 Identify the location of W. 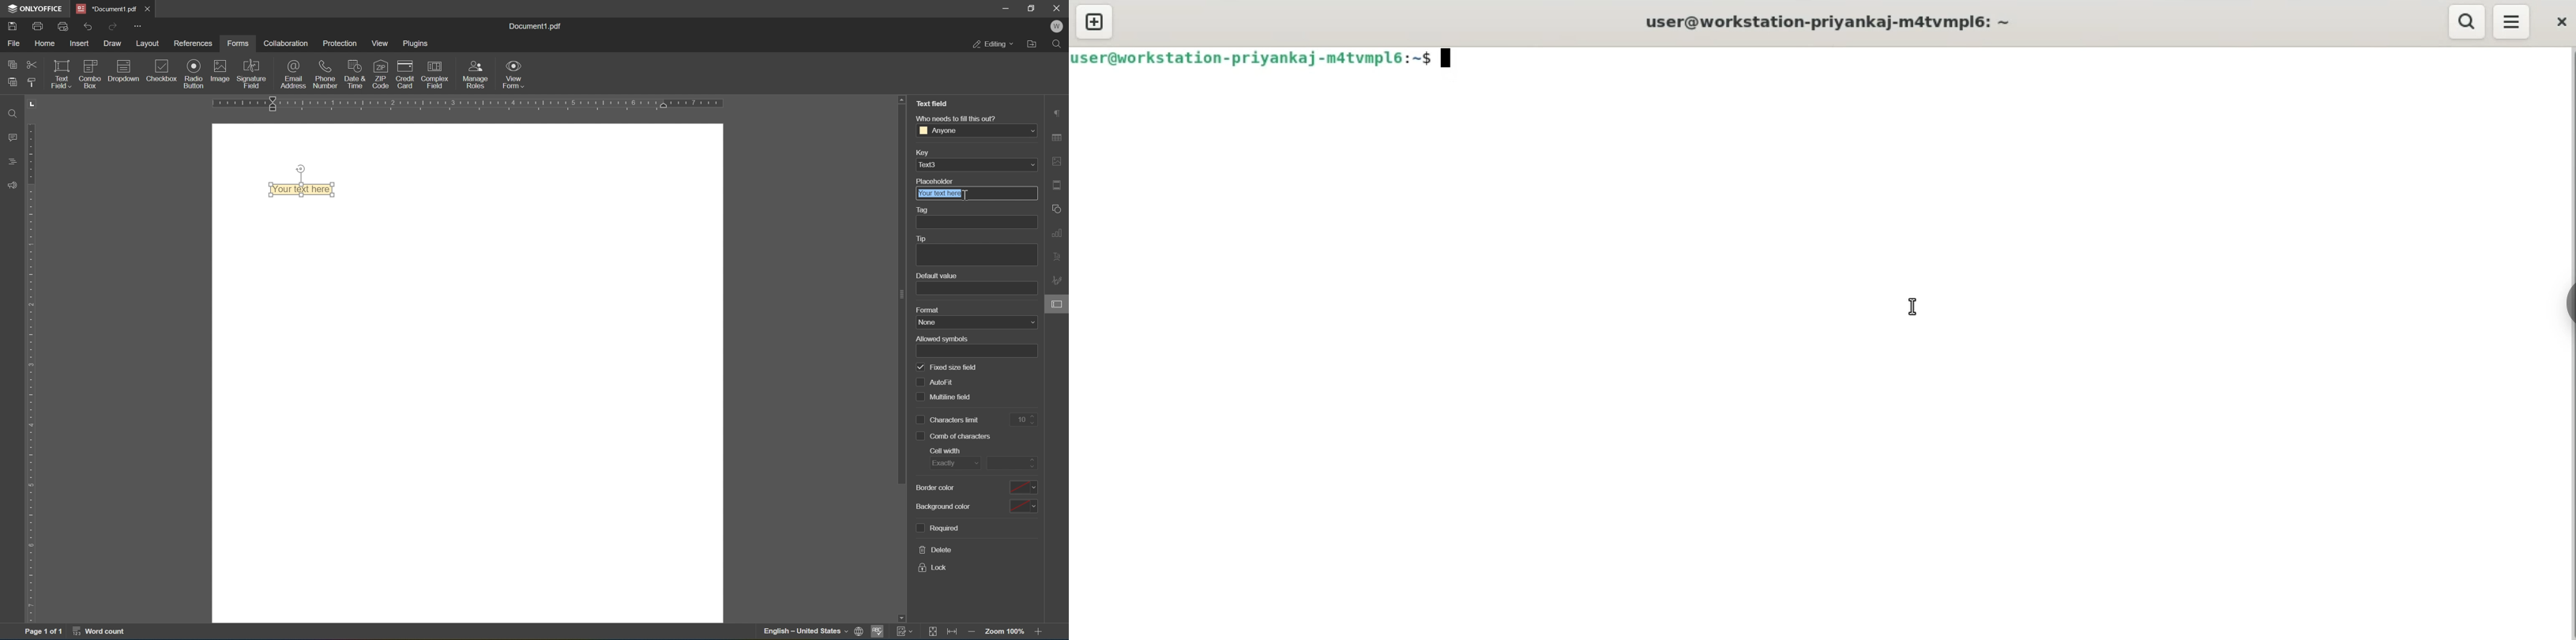
(1060, 25).